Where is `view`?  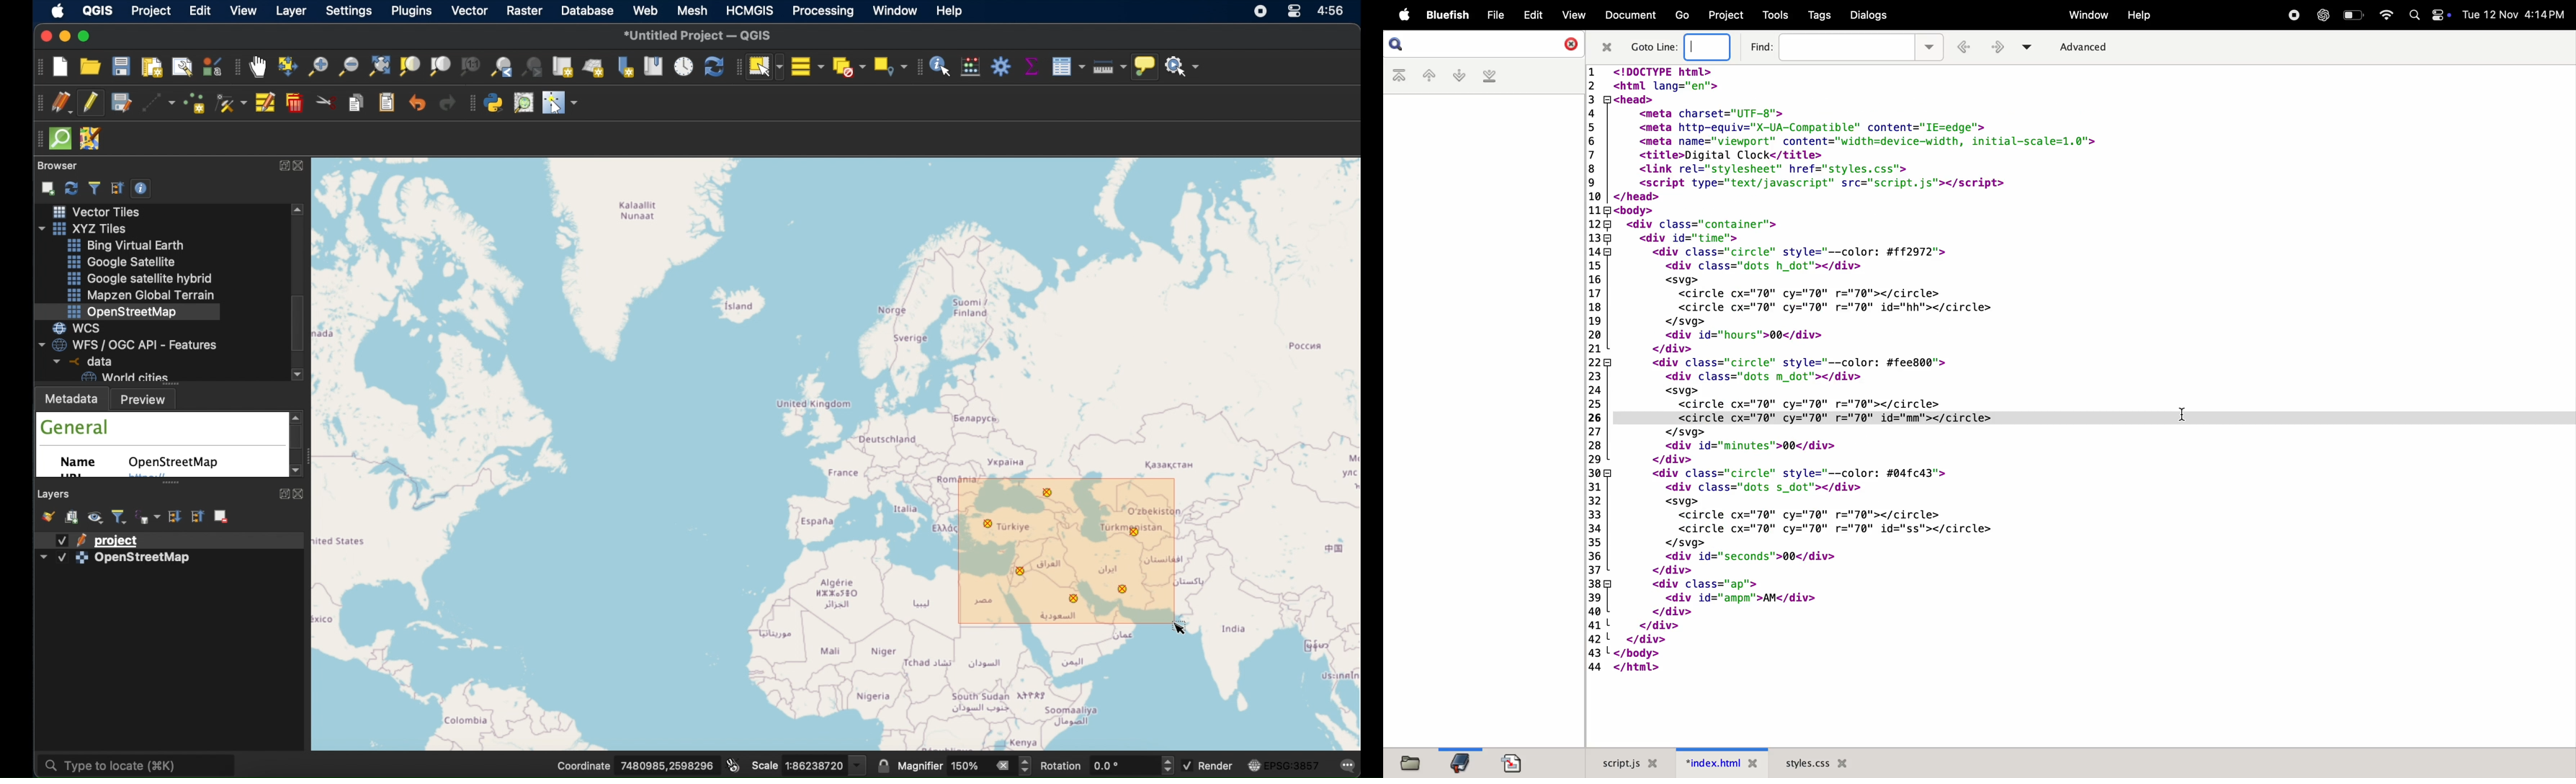 view is located at coordinates (1569, 15).